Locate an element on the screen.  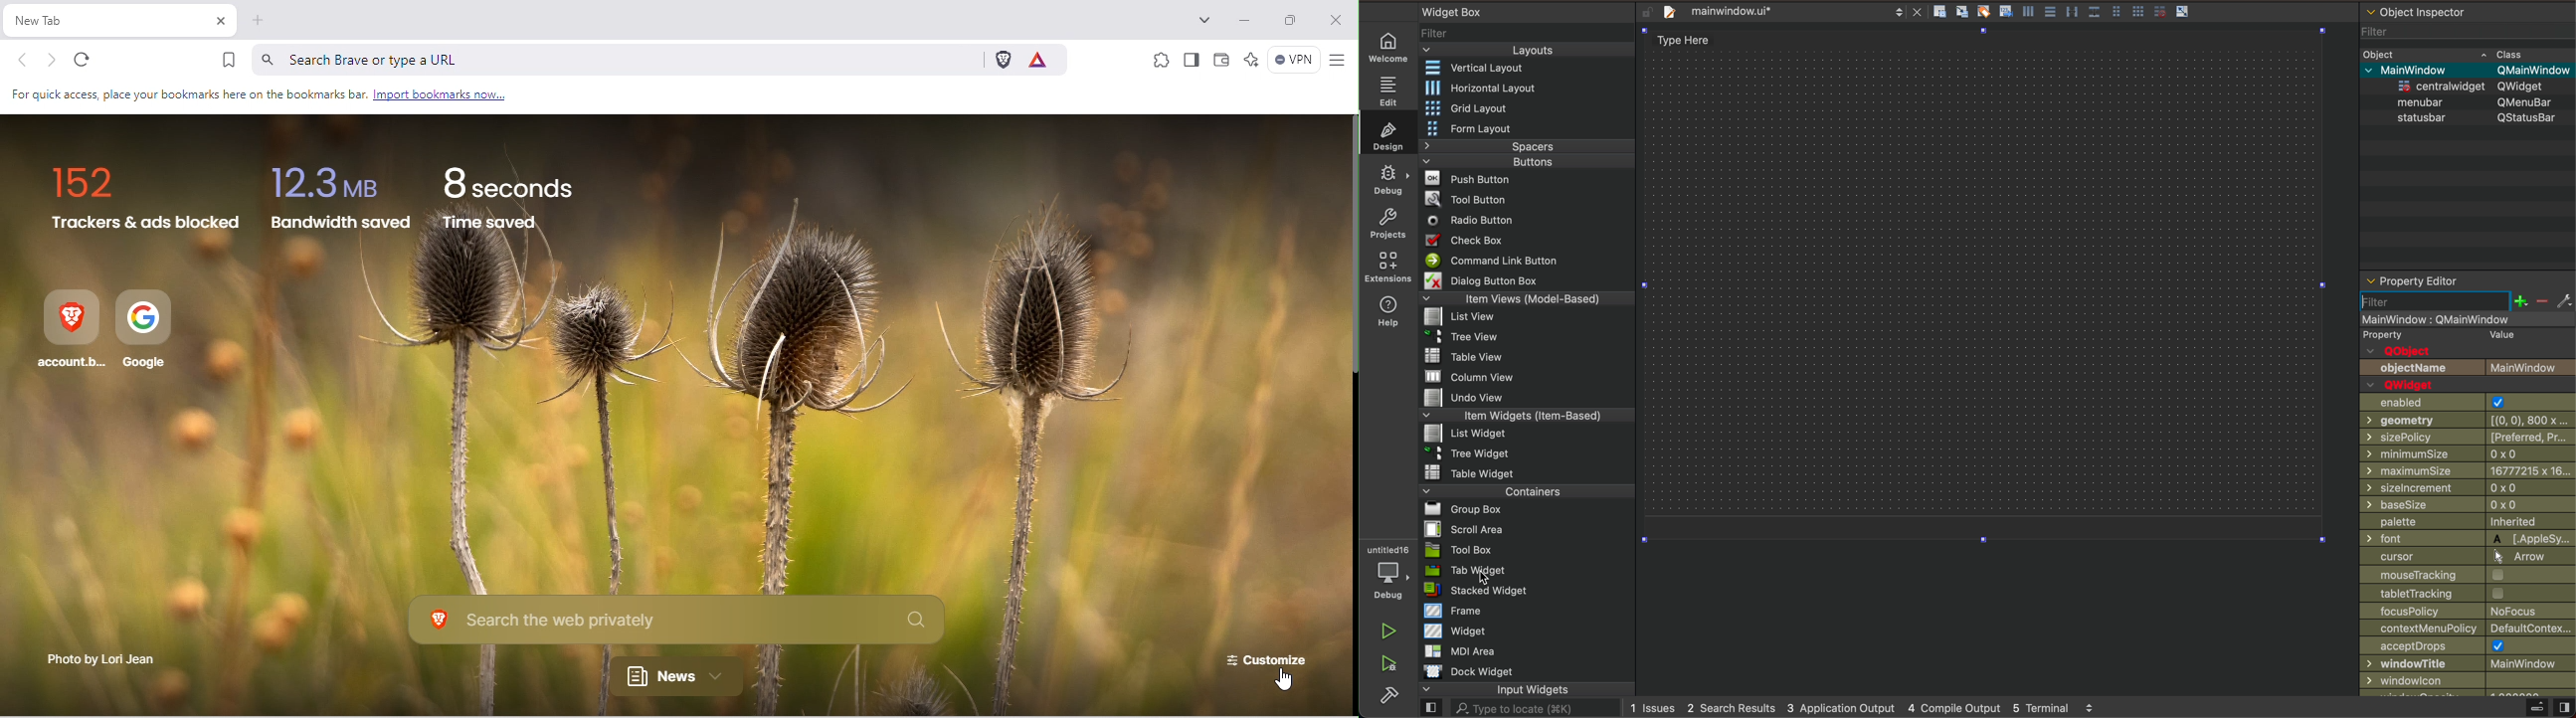
build is located at coordinates (1394, 697).